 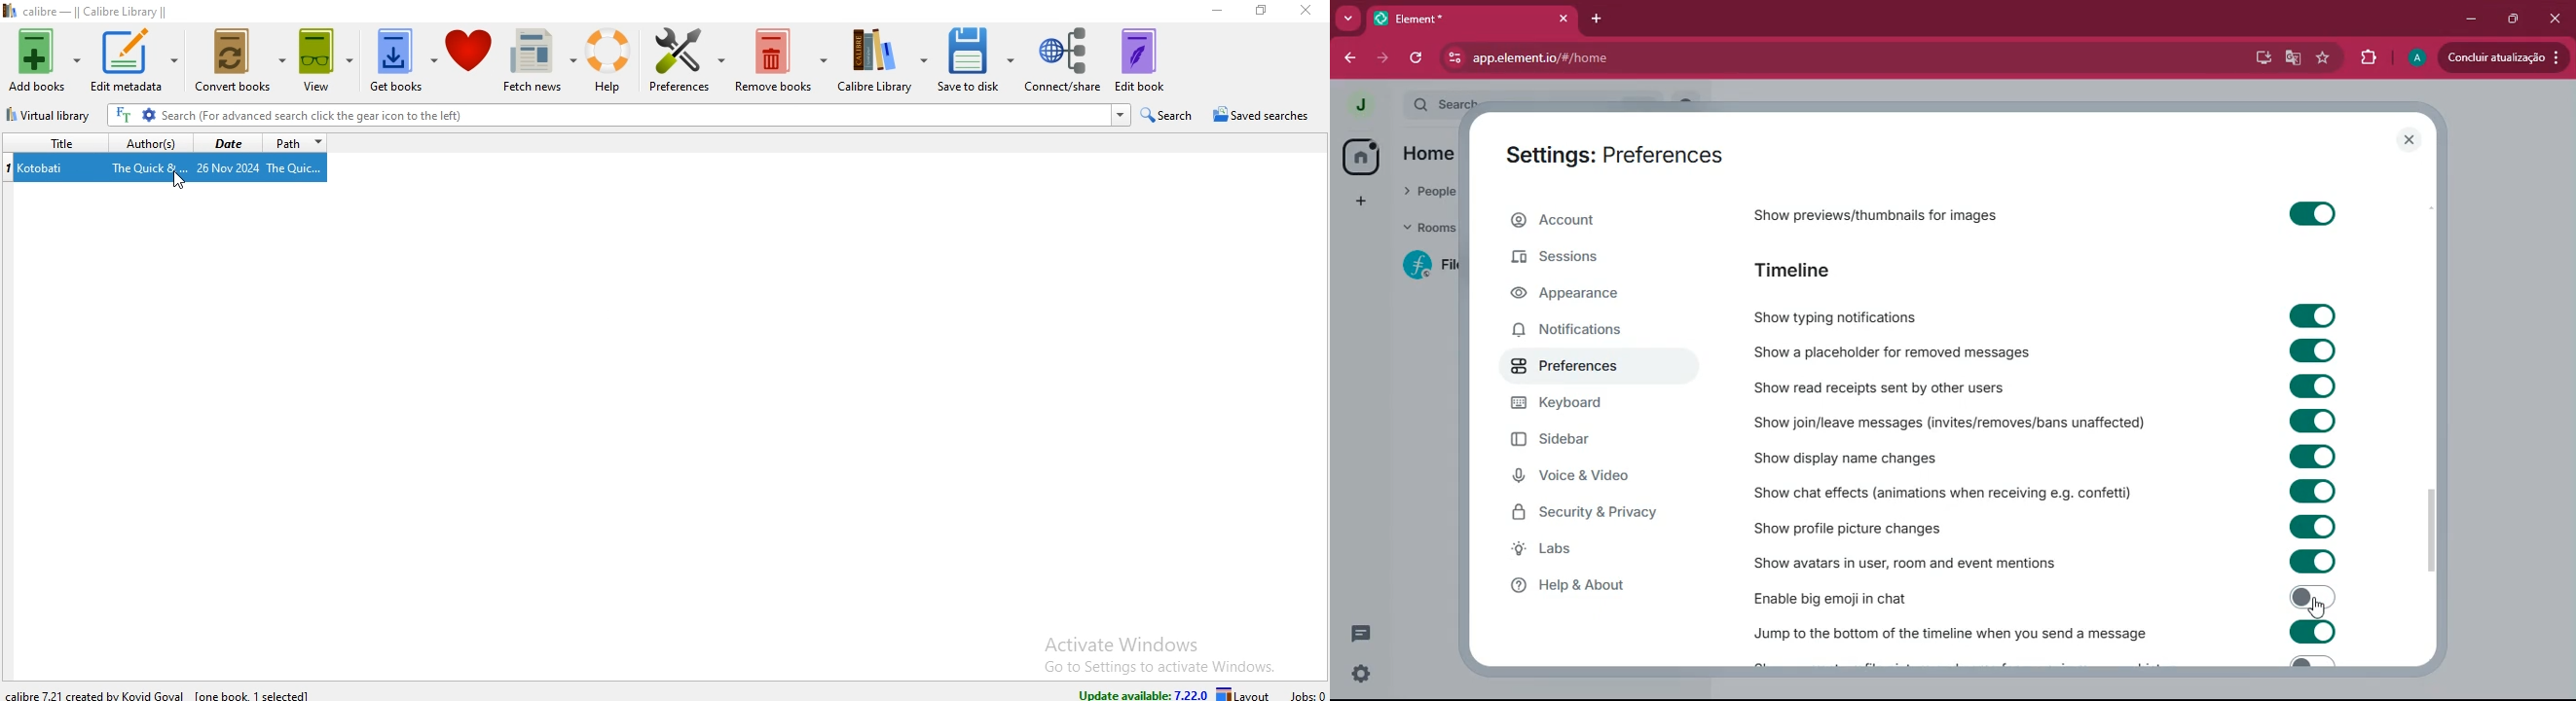 What do you see at coordinates (1860, 526) in the screenshot?
I see `show profile picture changes` at bounding box center [1860, 526].